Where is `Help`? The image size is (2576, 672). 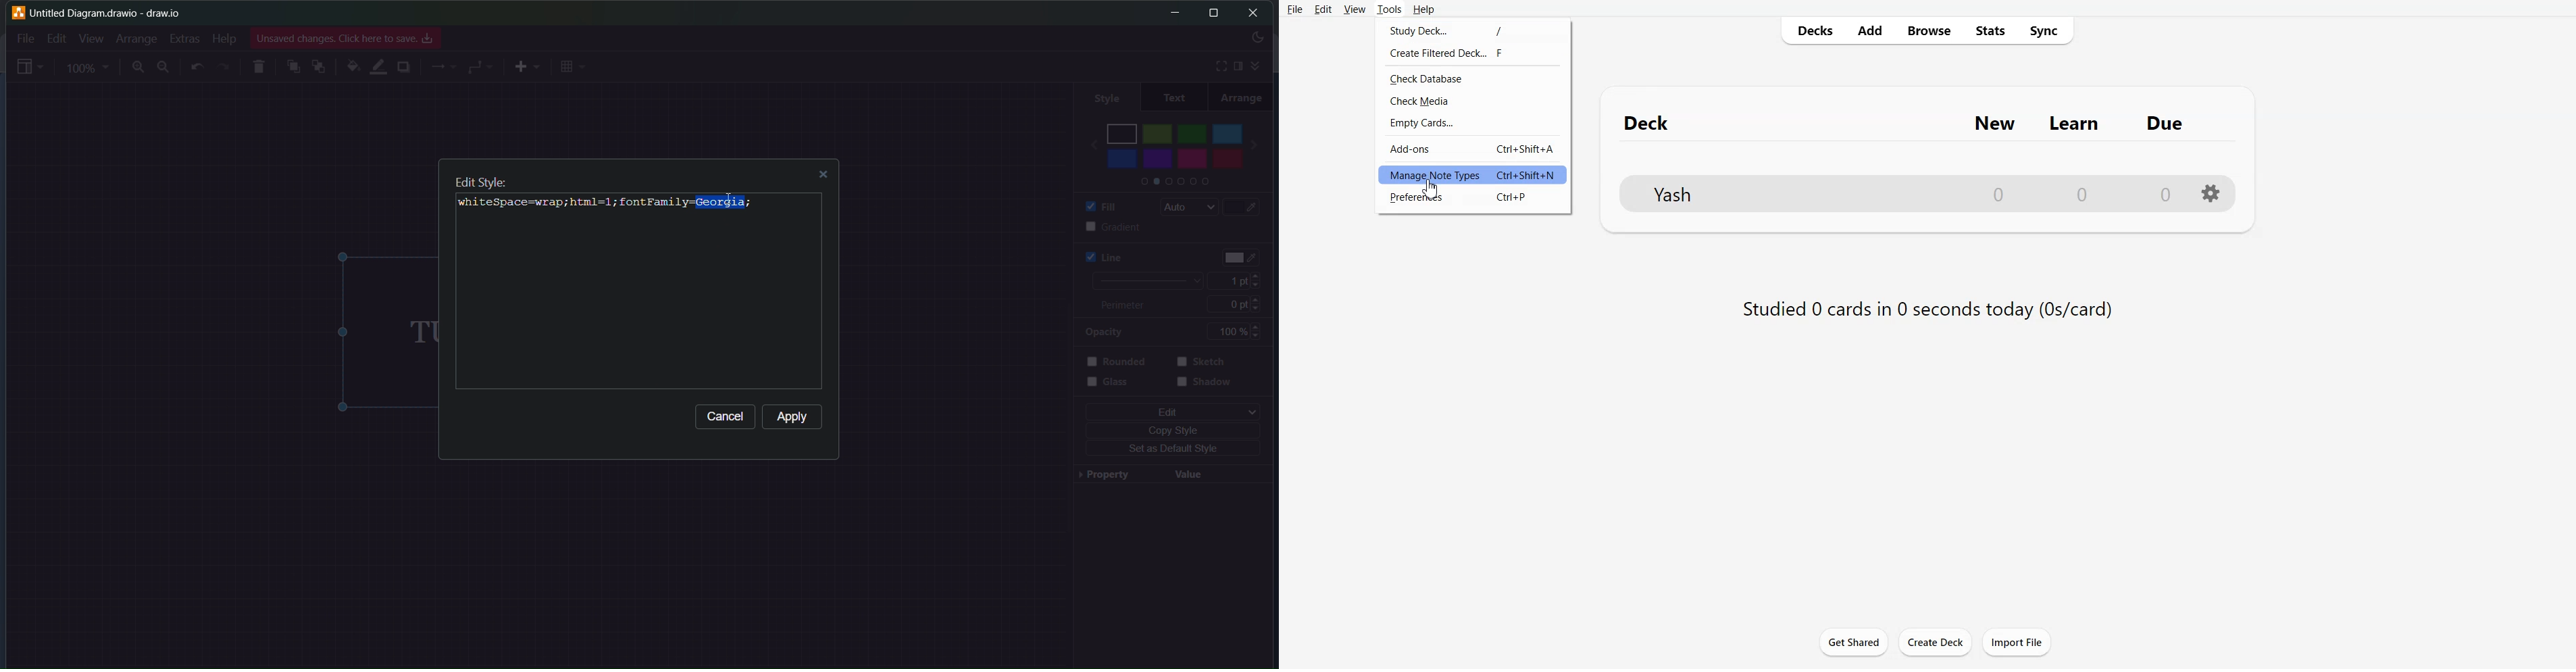
Help is located at coordinates (1423, 9).